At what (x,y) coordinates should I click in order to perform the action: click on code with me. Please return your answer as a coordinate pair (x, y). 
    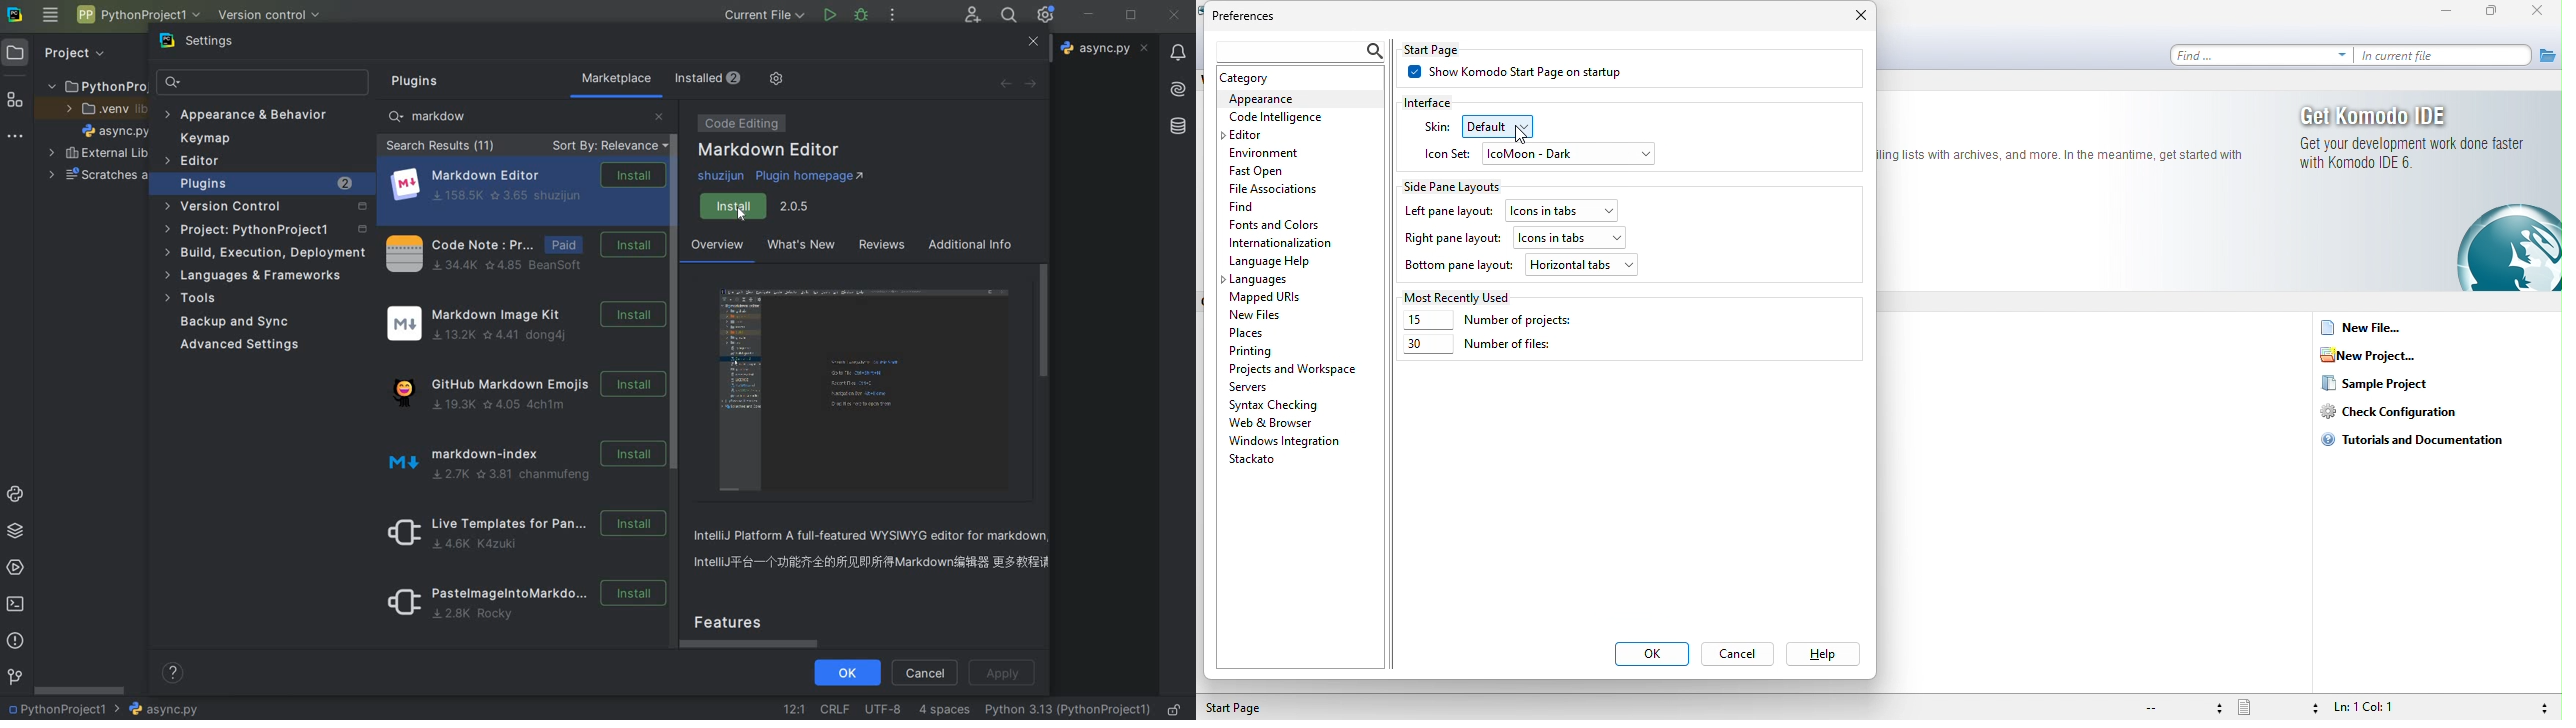
    Looking at the image, I should click on (974, 16).